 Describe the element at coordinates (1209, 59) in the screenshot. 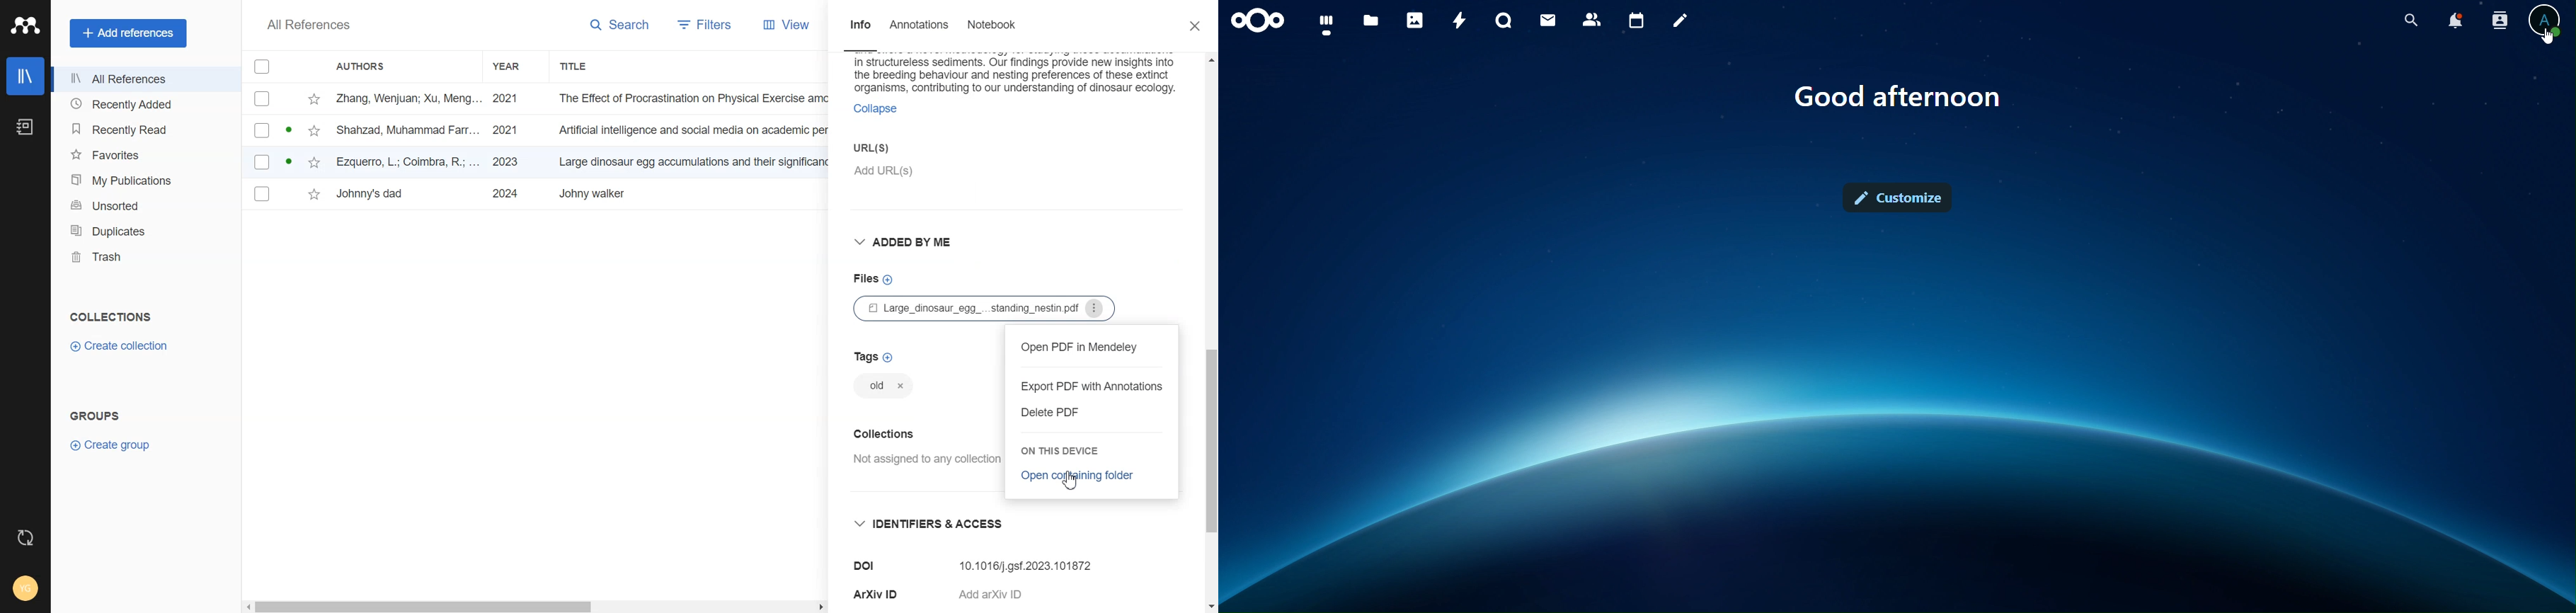

I see `Scroll up` at that location.